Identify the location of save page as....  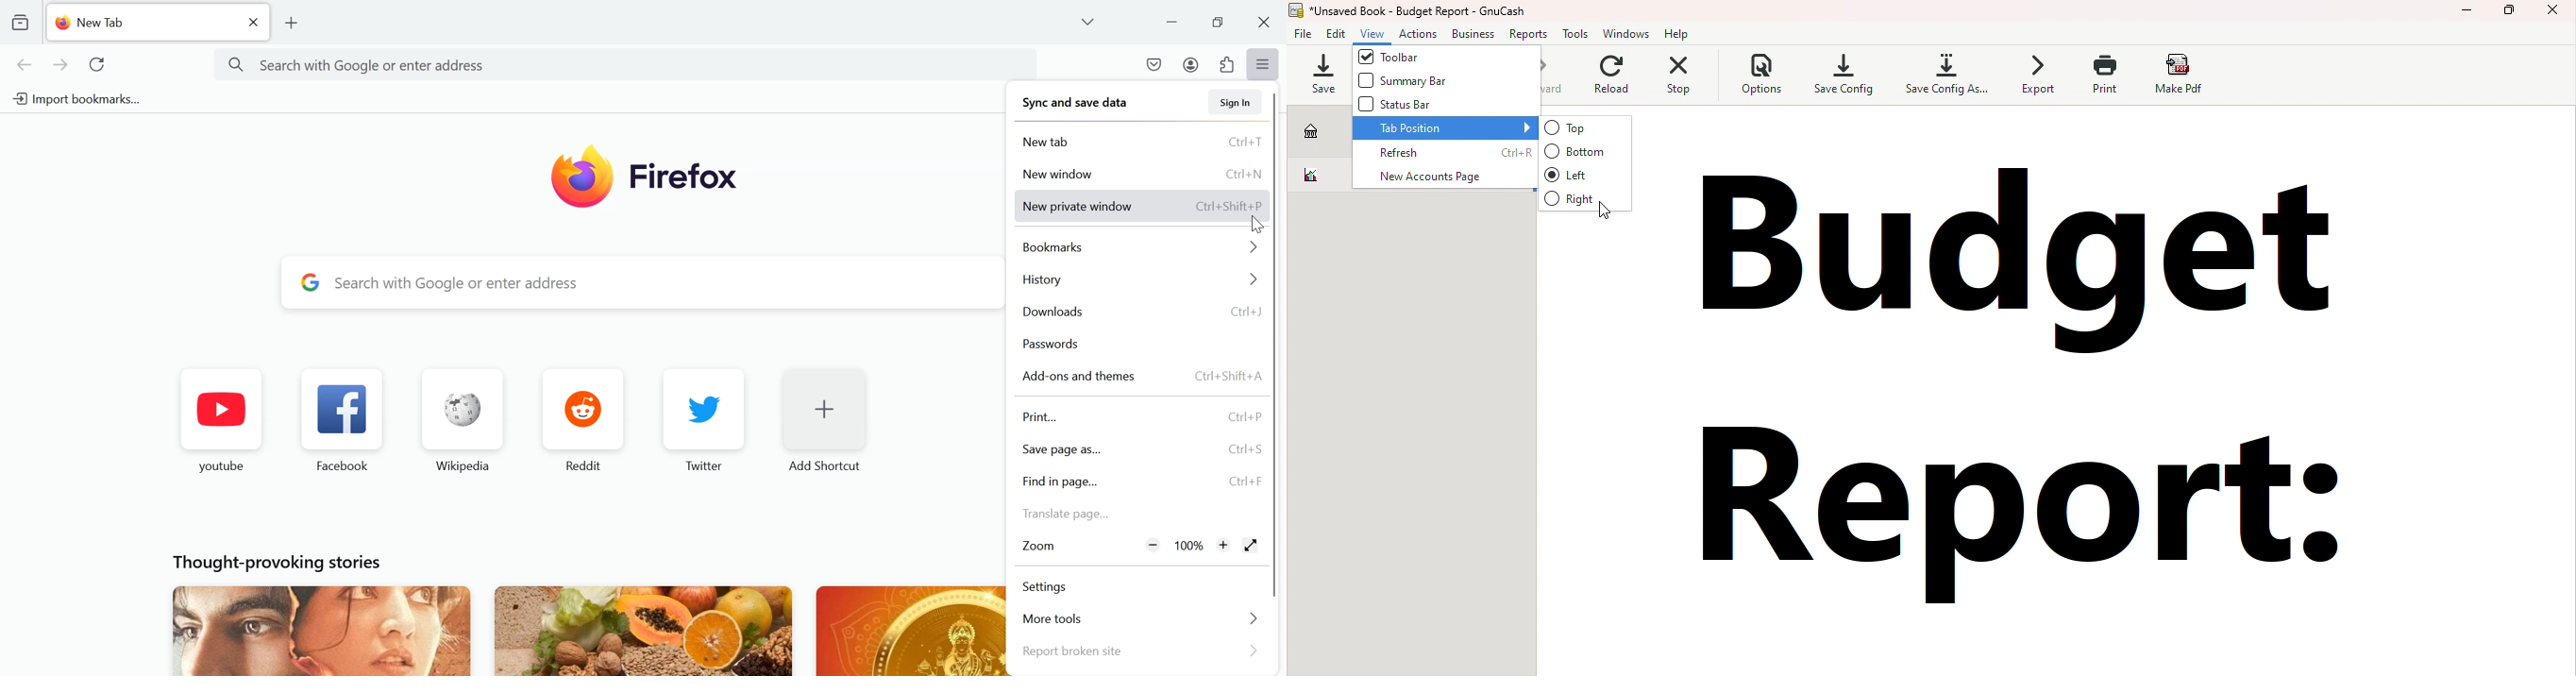
(1143, 451).